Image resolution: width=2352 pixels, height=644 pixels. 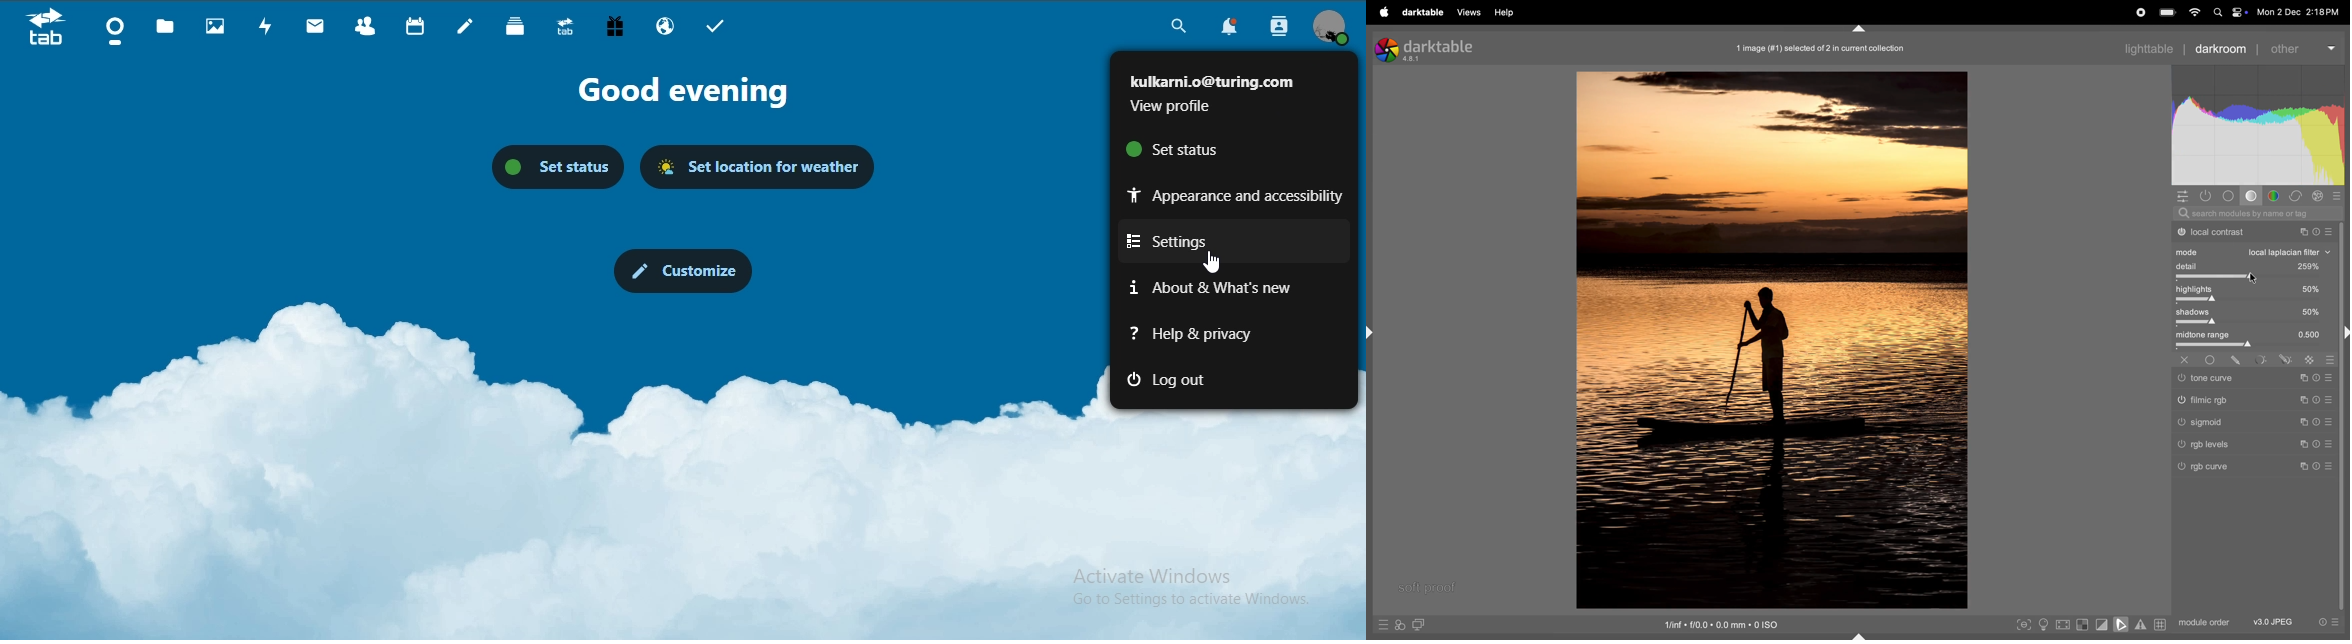 I want to click on tone, so click(x=2251, y=196).